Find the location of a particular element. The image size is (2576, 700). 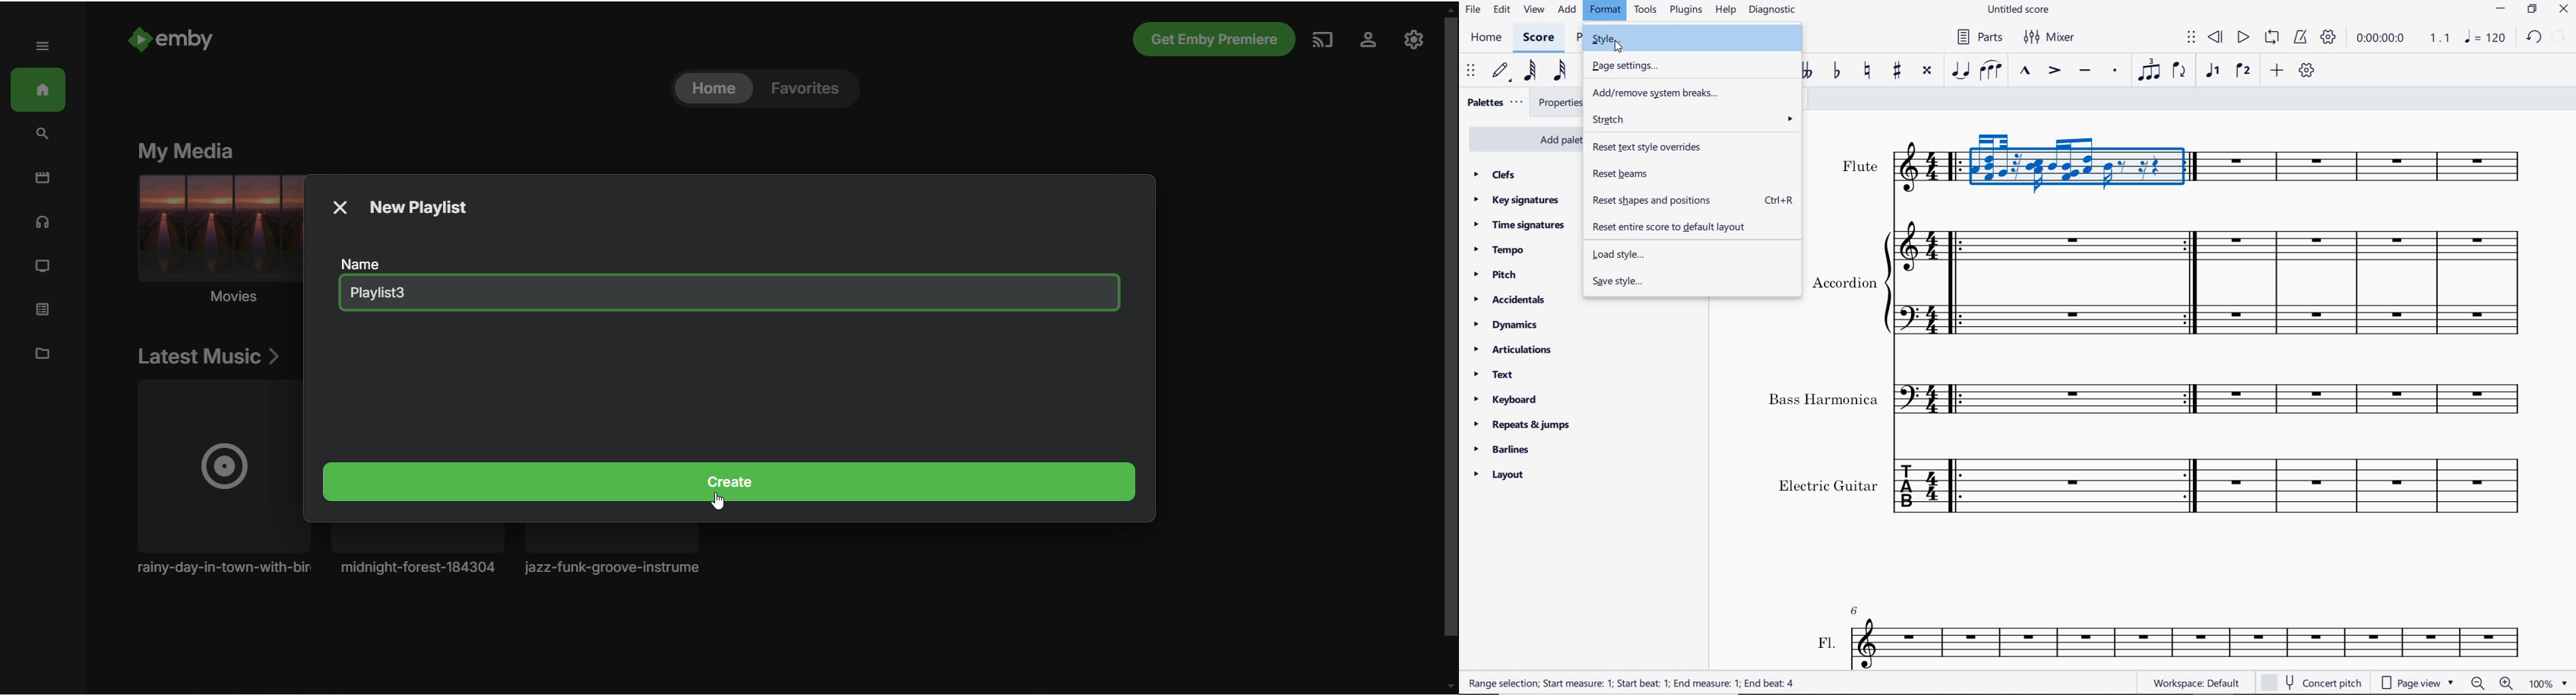

concert pitch is located at coordinates (2312, 682).